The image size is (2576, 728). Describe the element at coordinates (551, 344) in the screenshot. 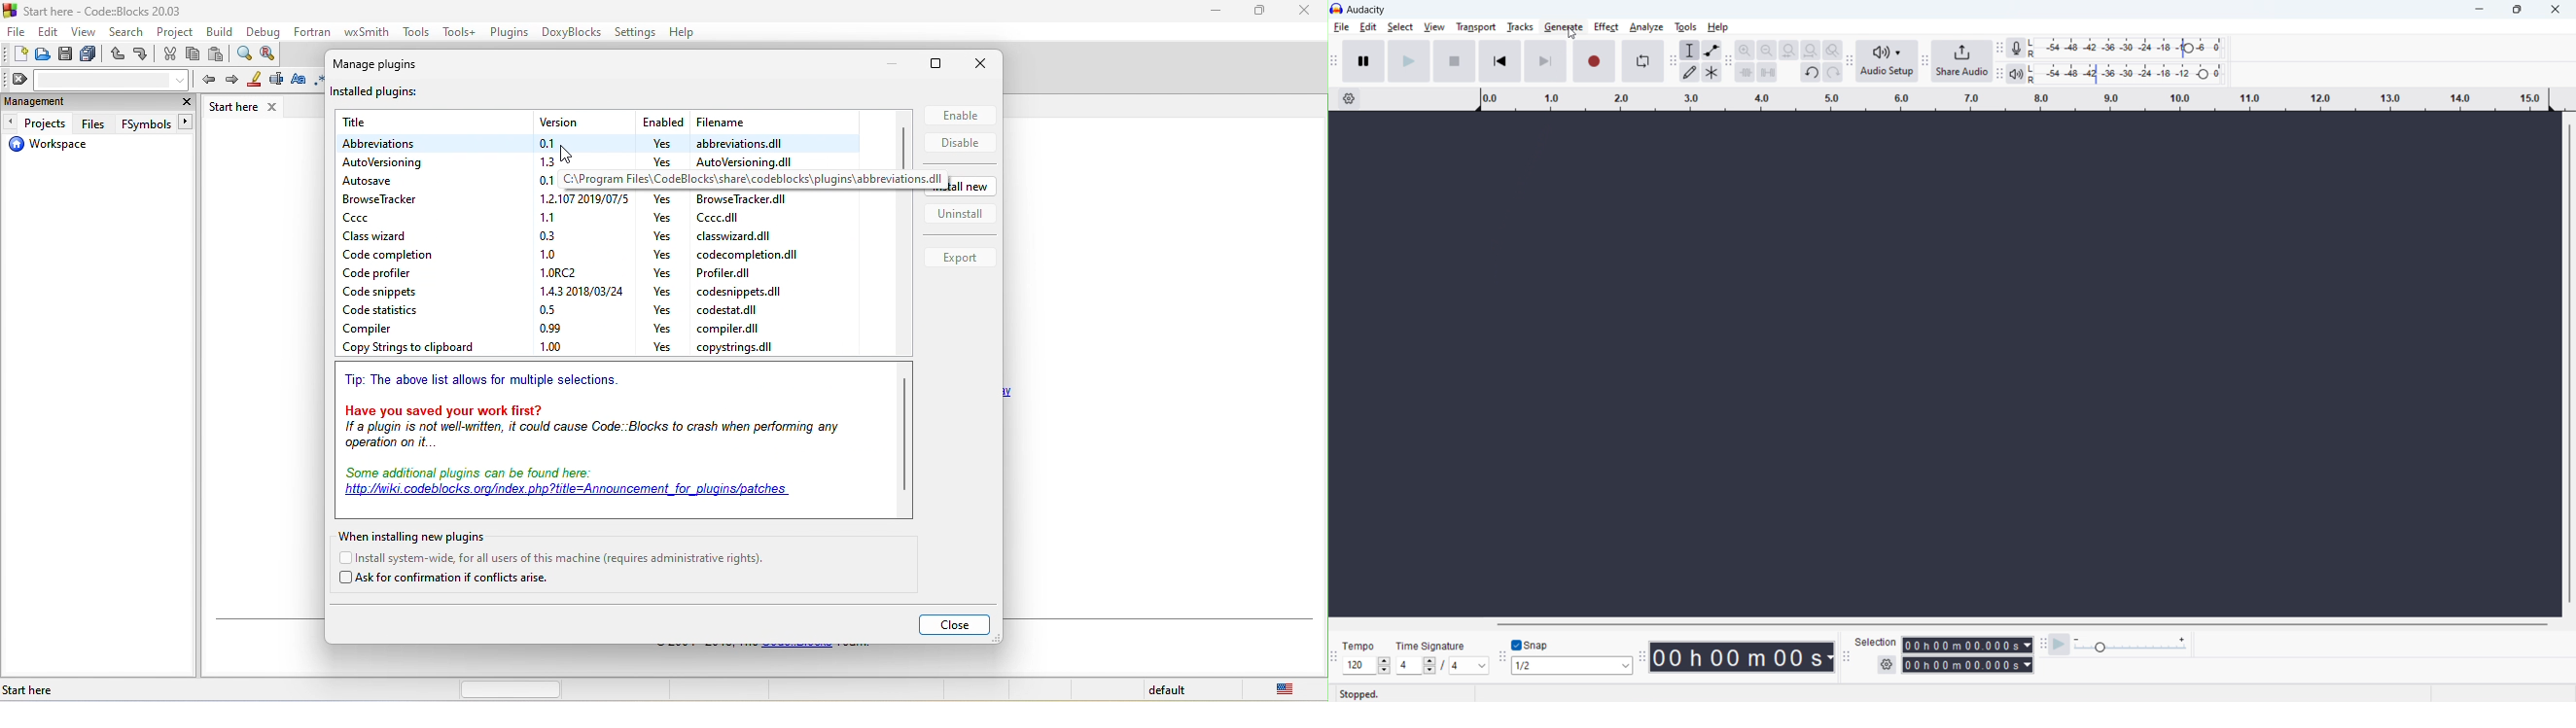

I see `version ` at that location.